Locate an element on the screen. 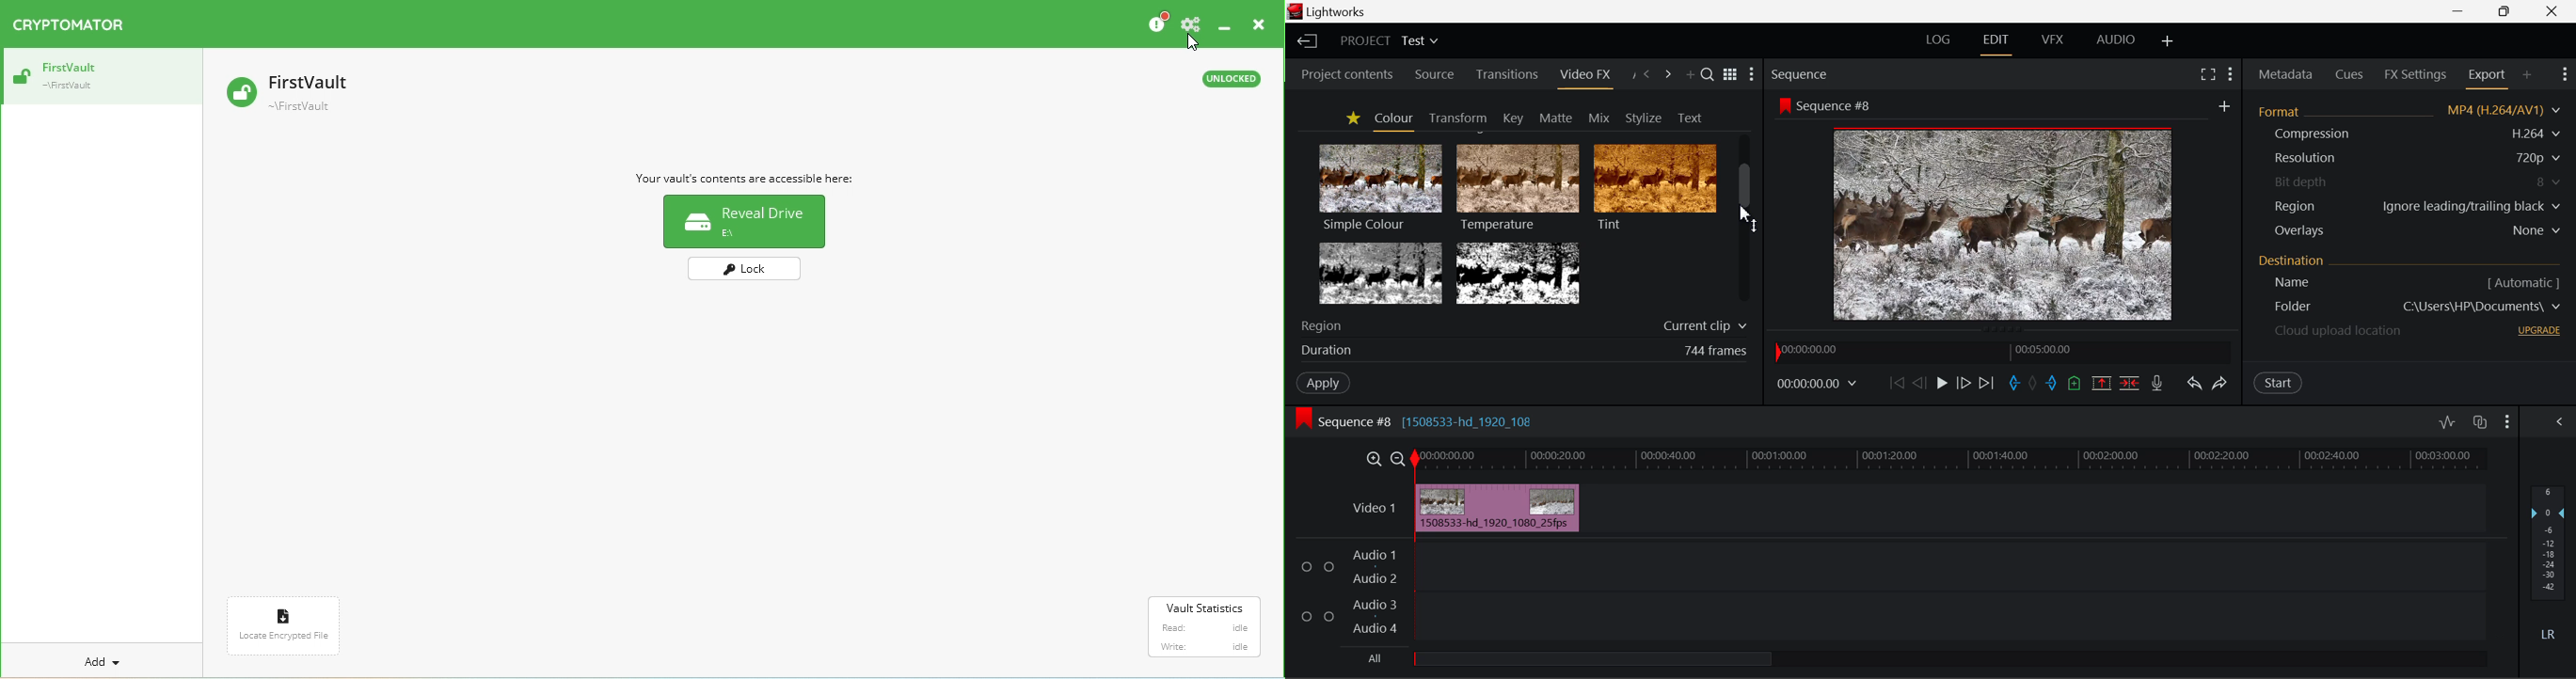 The width and height of the screenshot is (2576, 700). Audio 1 is located at coordinates (1372, 556).